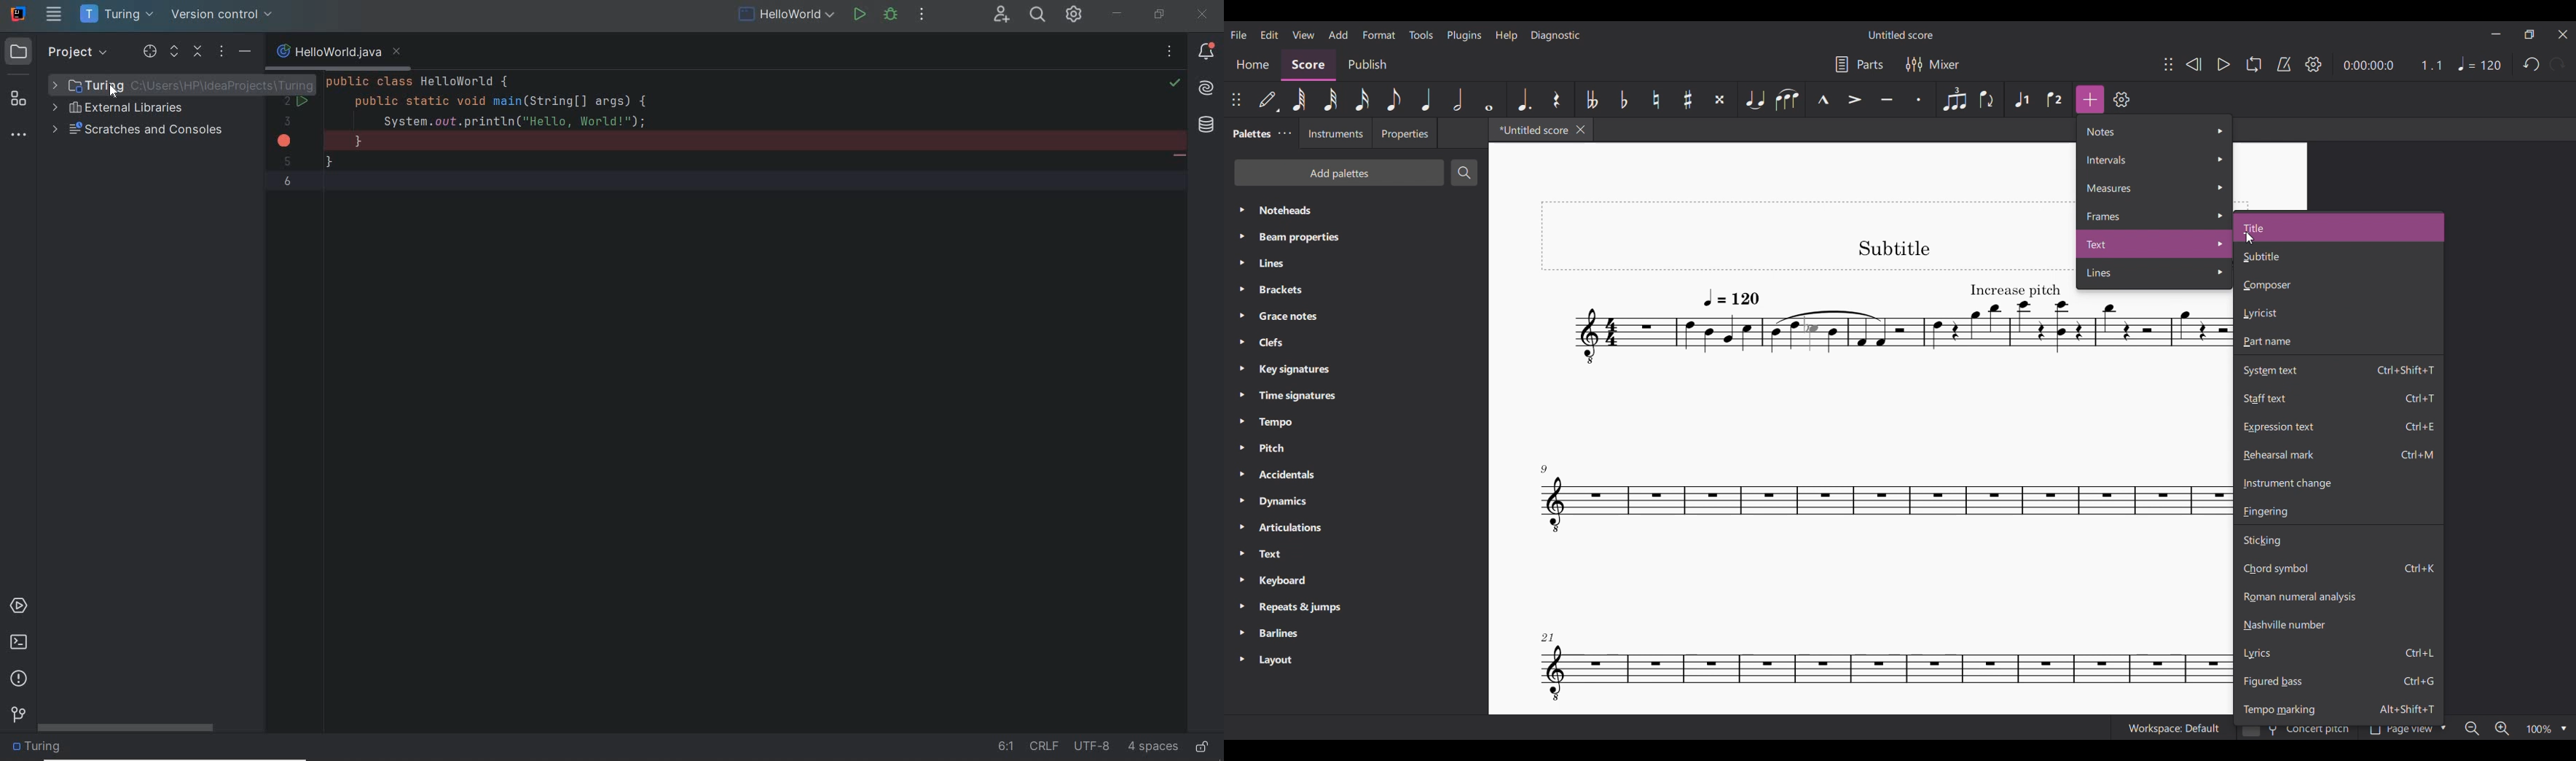  What do you see at coordinates (2339, 342) in the screenshot?
I see `Part name` at bounding box center [2339, 342].